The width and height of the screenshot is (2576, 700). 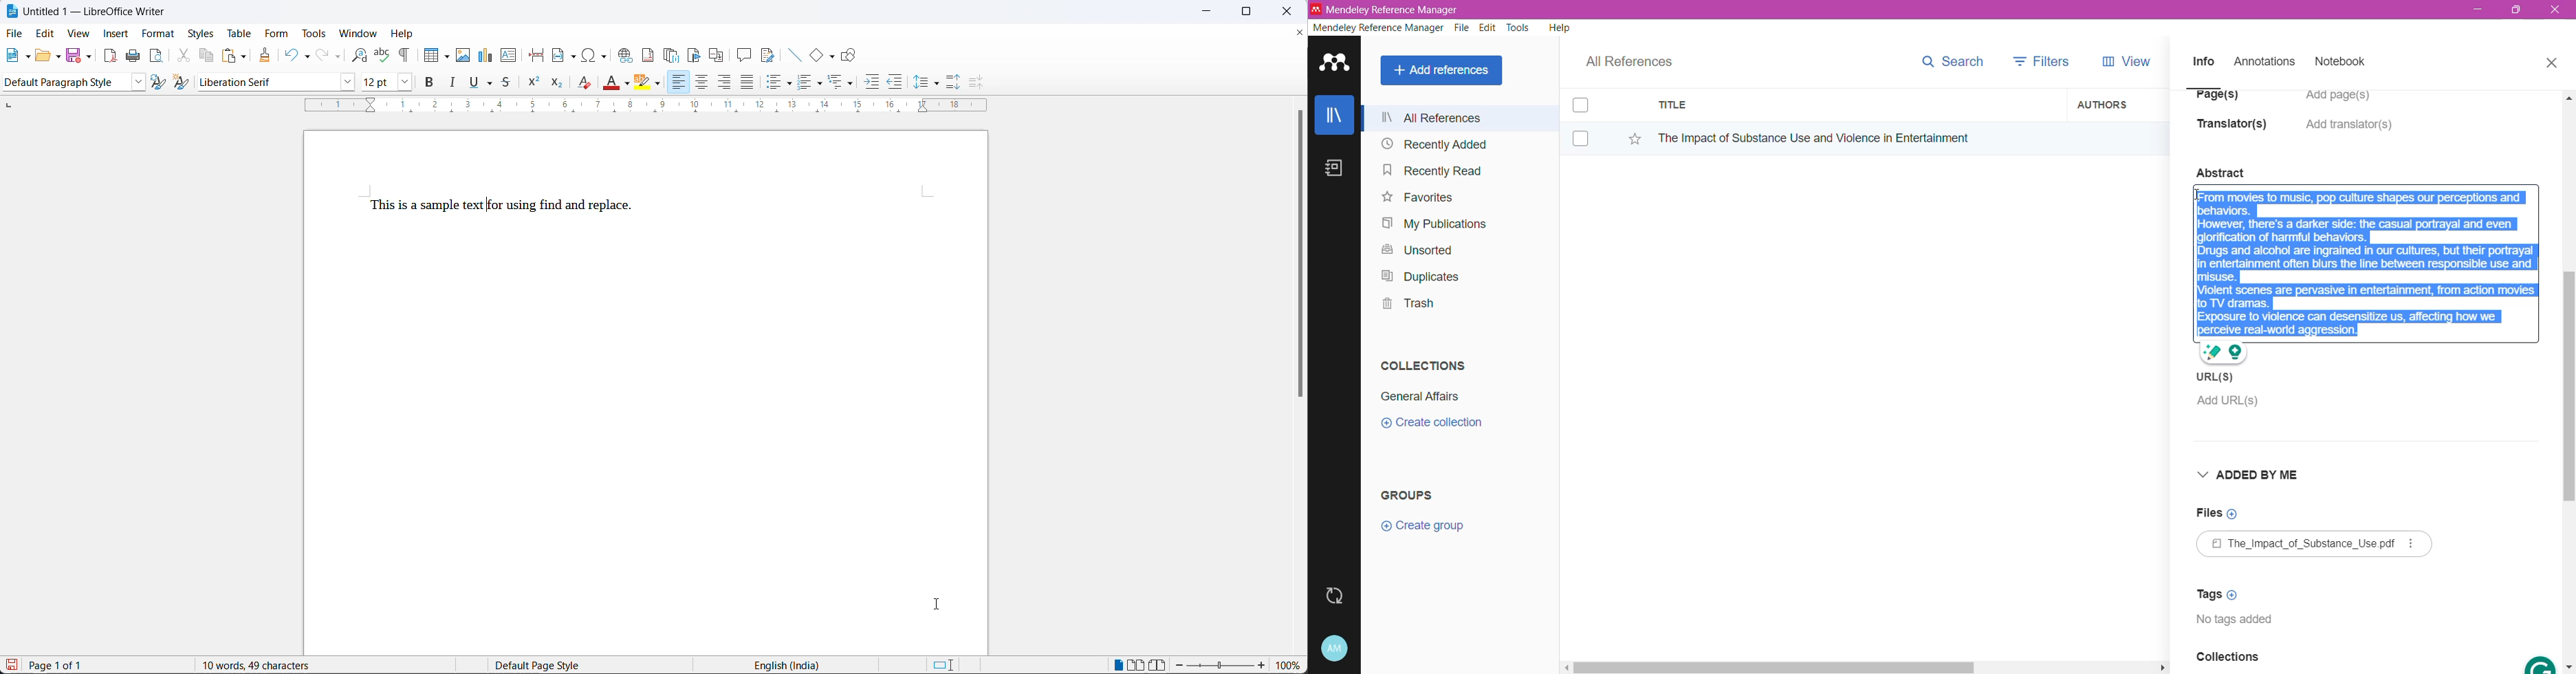 What do you see at coordinates (1334, 116) in the screenshot?
I see `Library` at bounding box center [1334, 116].